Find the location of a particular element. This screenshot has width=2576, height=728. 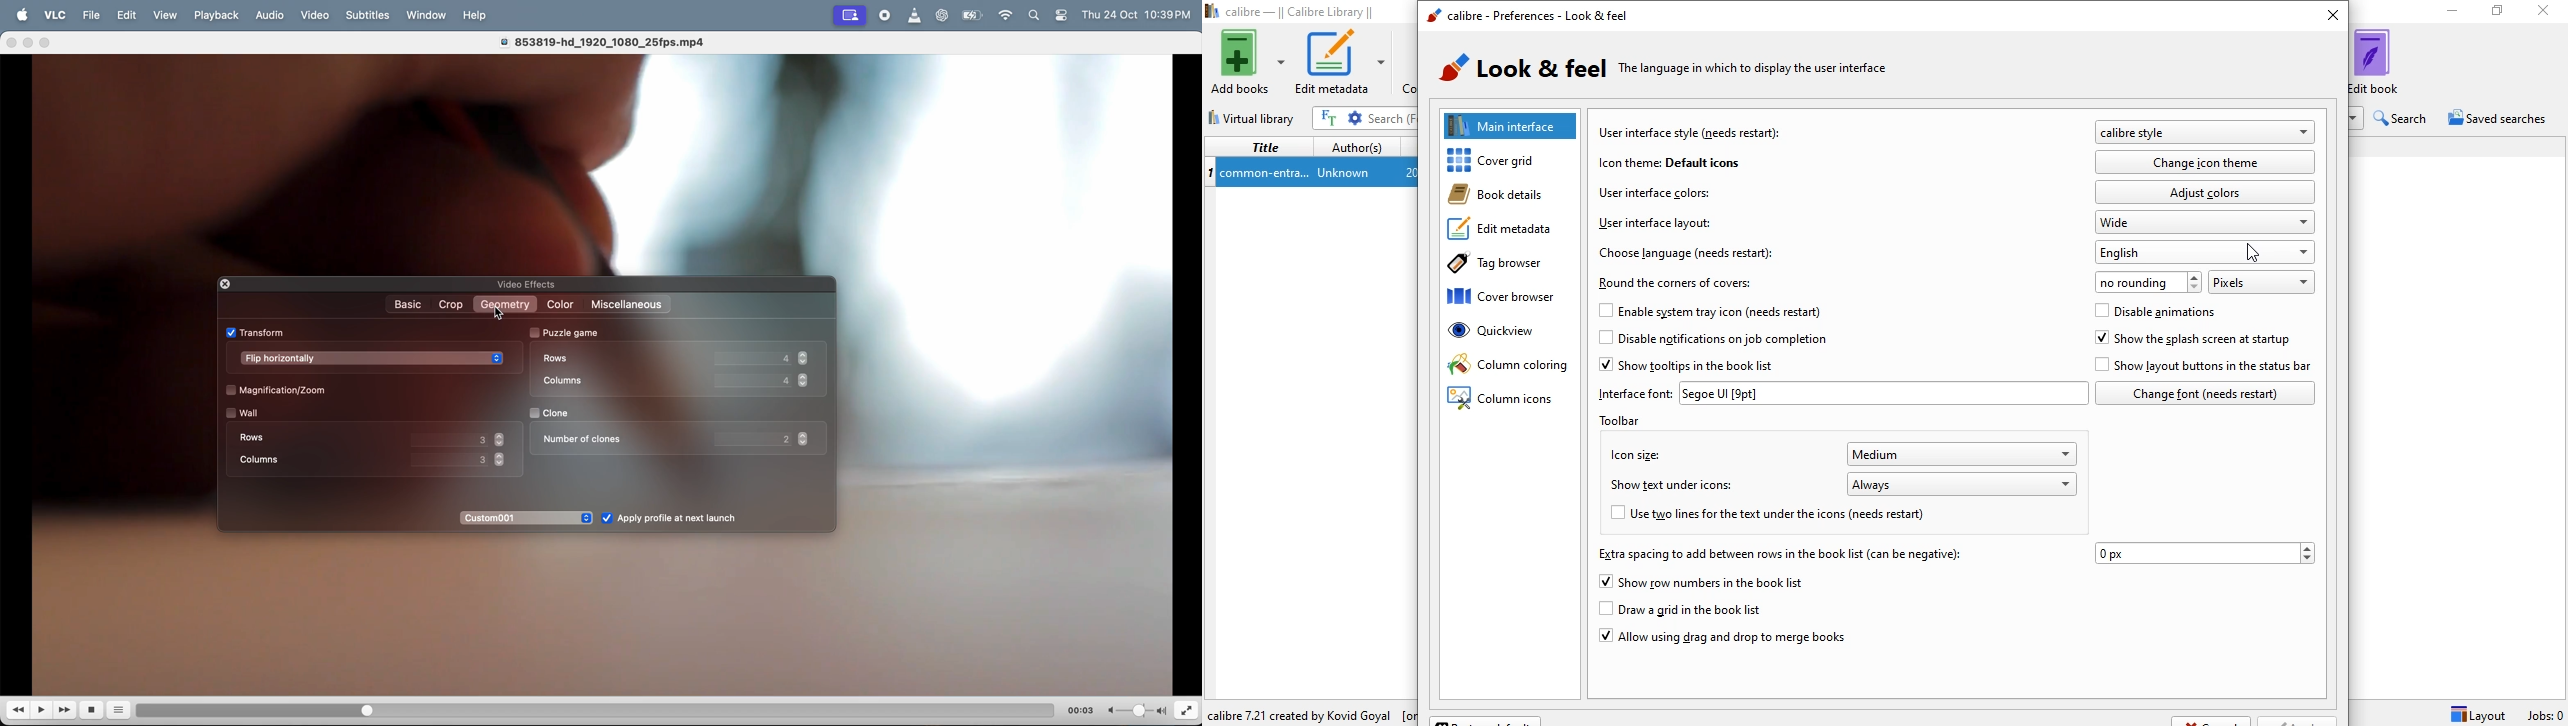

user interface style (needs restart) is located at coordinates (1692, 132).